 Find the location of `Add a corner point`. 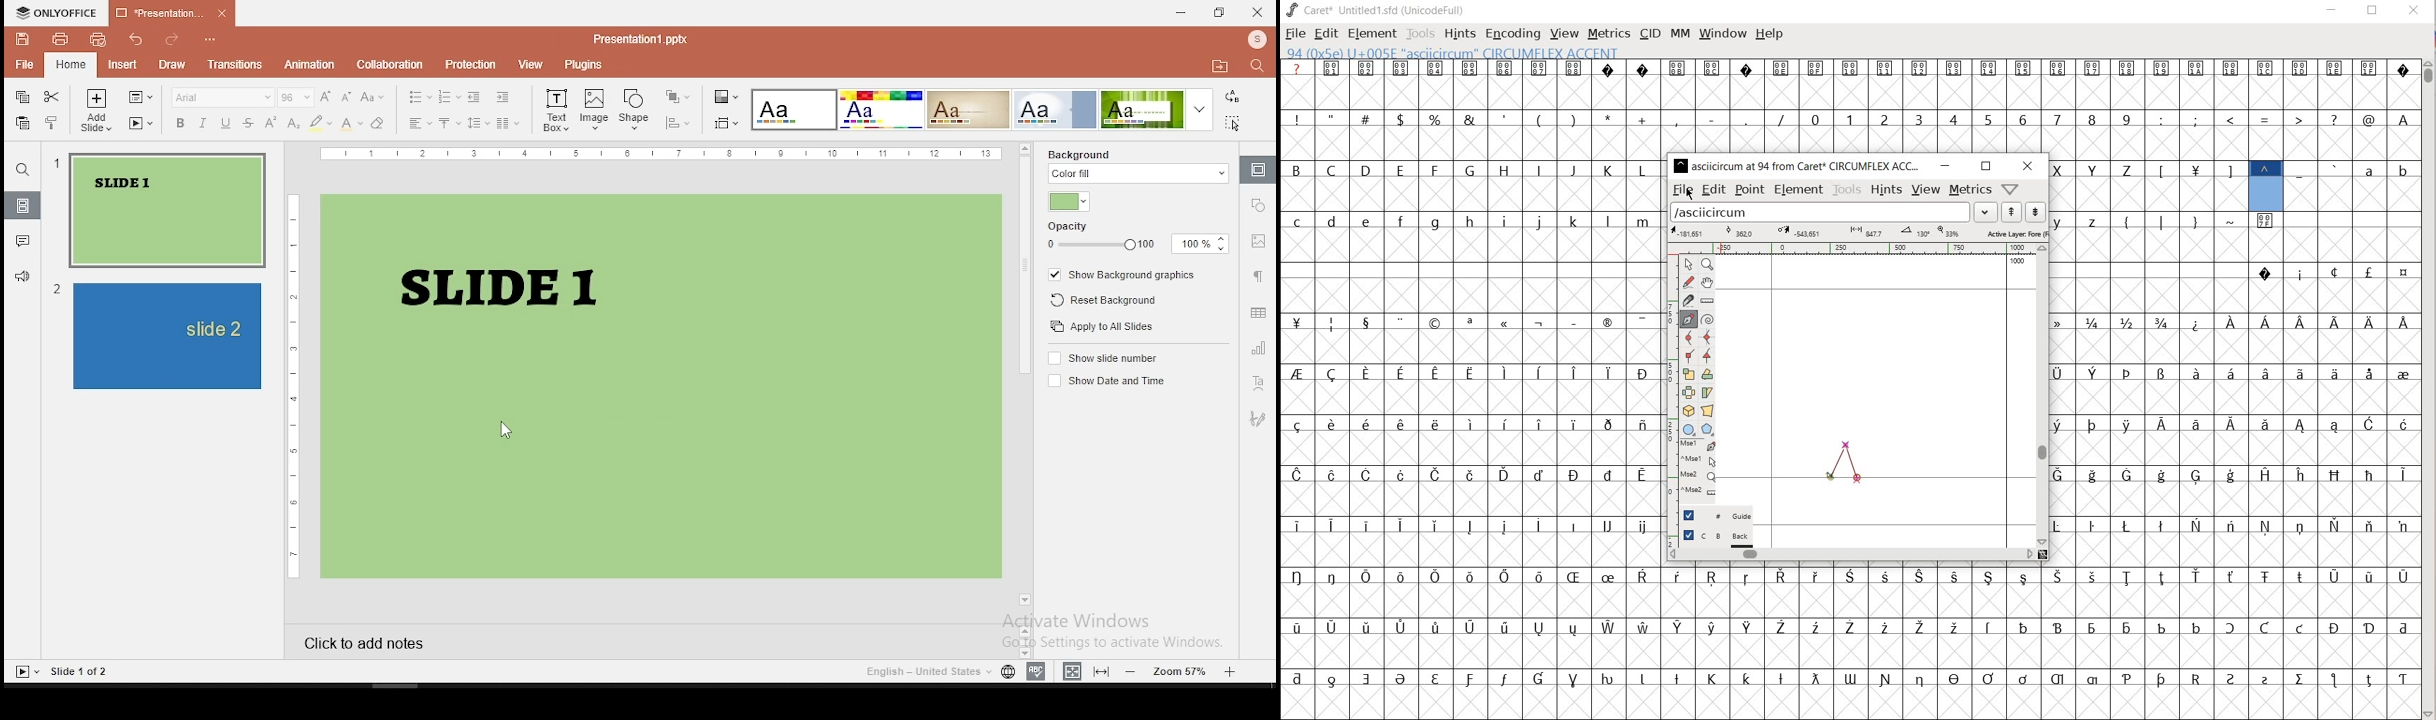

Add a corner point is located at coordinates (1708, 355).